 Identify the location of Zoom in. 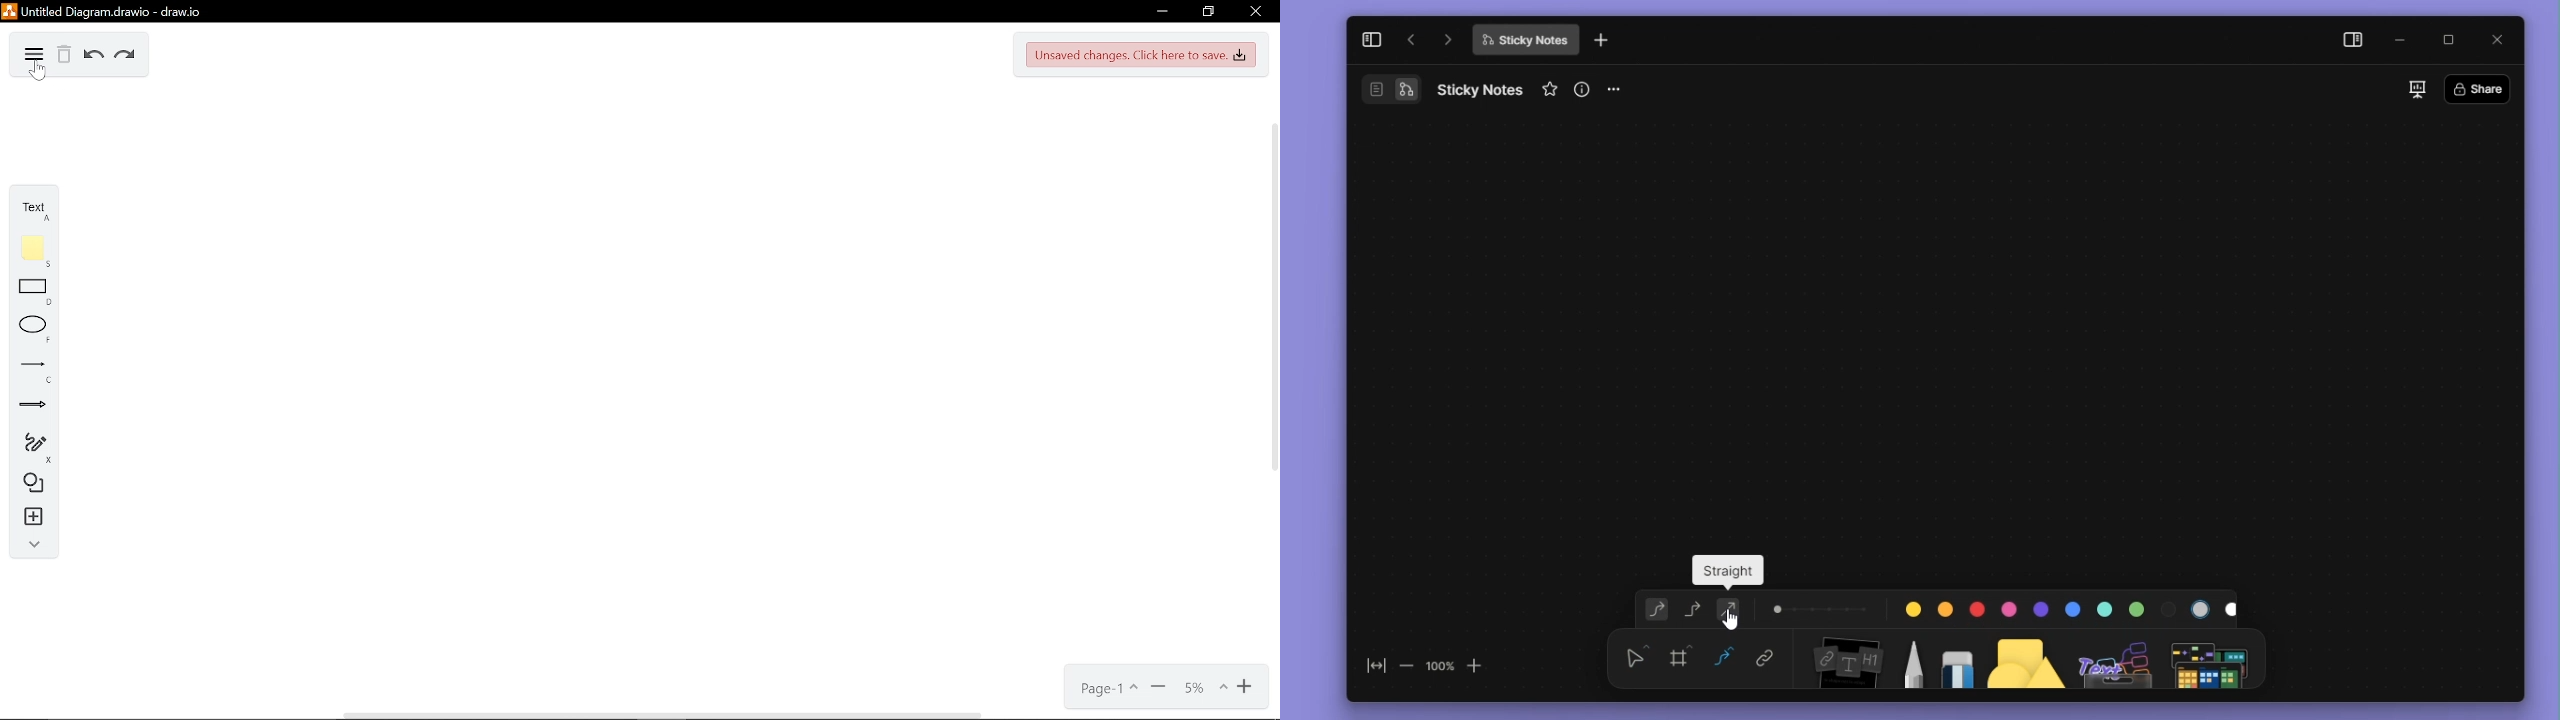
(1246, 689).